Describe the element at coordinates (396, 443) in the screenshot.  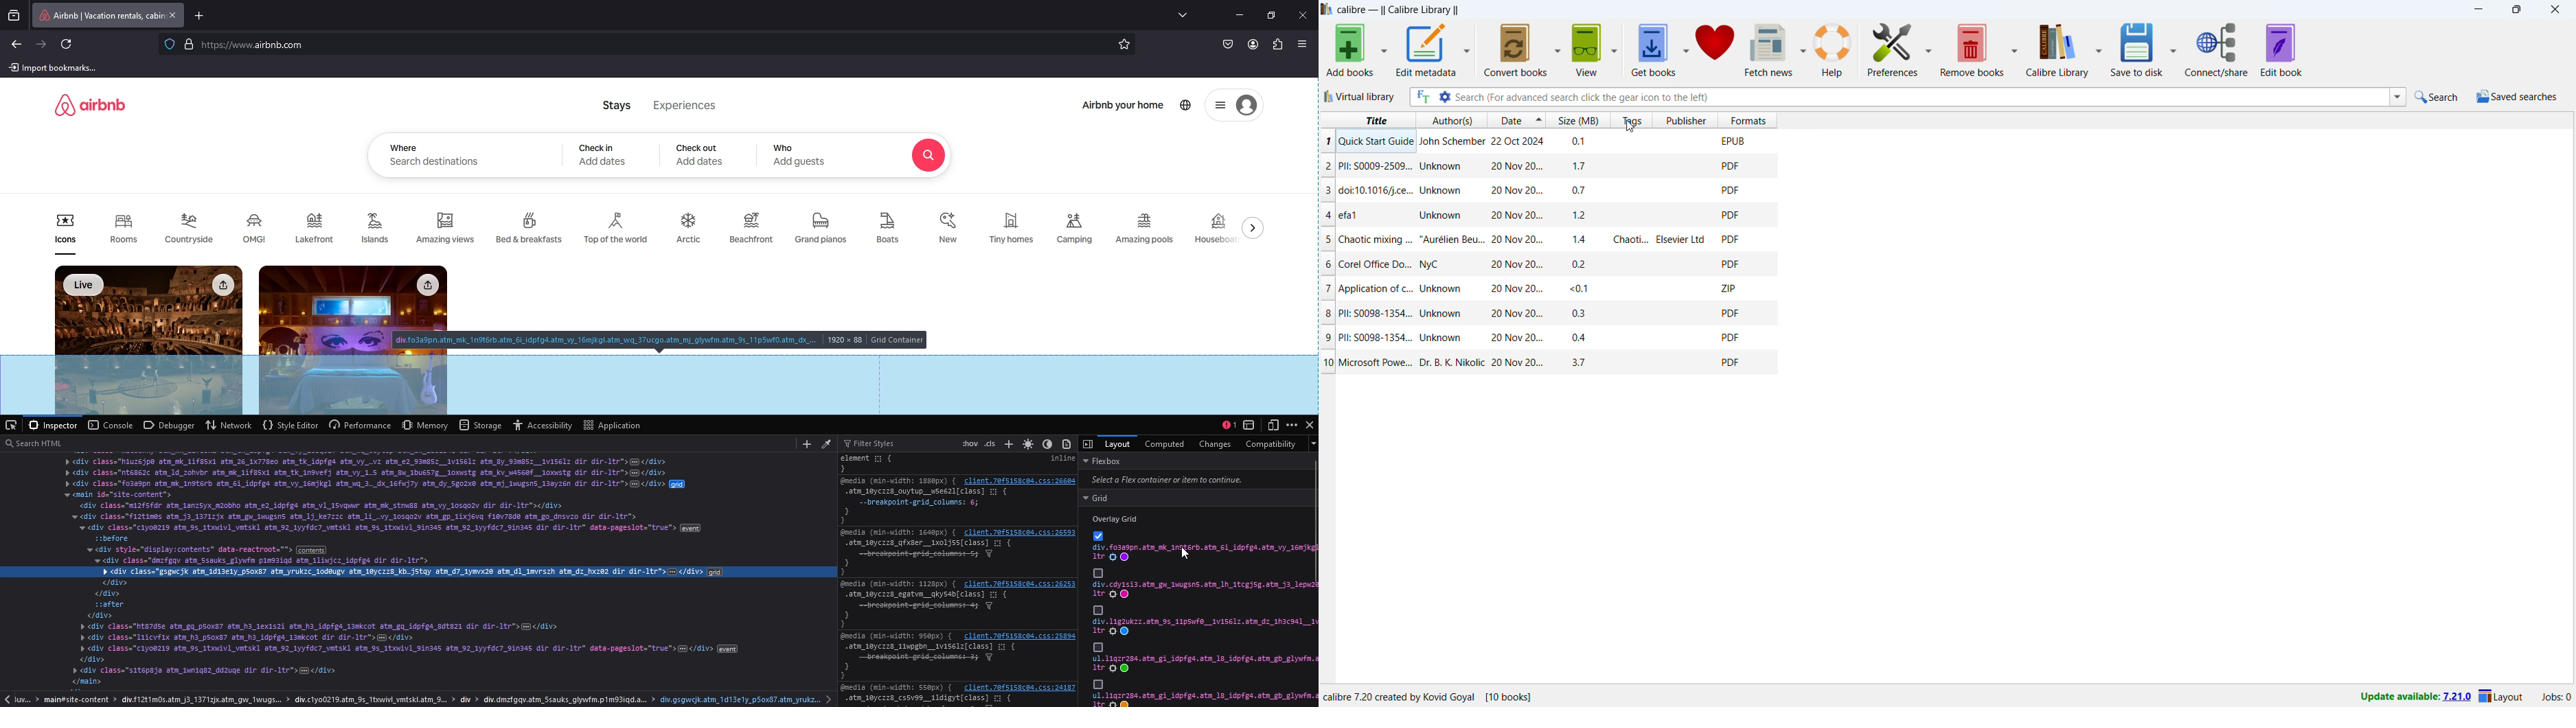
I see `search html` at that location.